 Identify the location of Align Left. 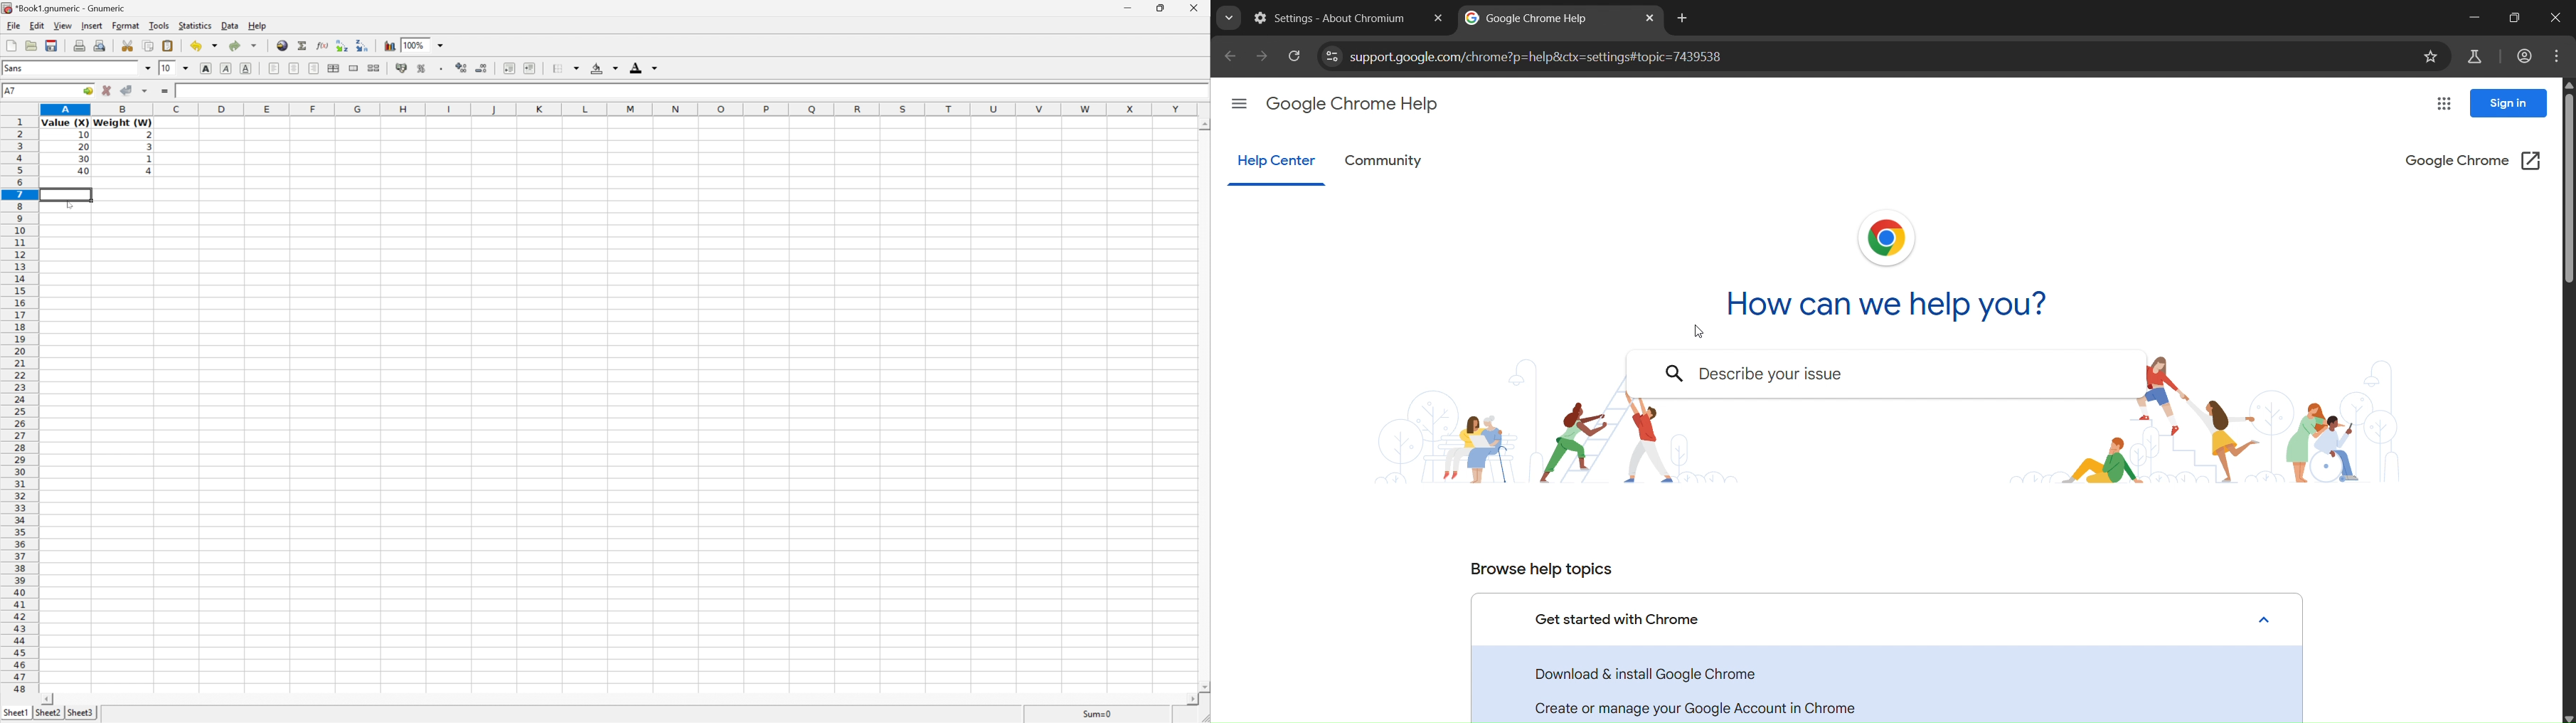
(274, 68).